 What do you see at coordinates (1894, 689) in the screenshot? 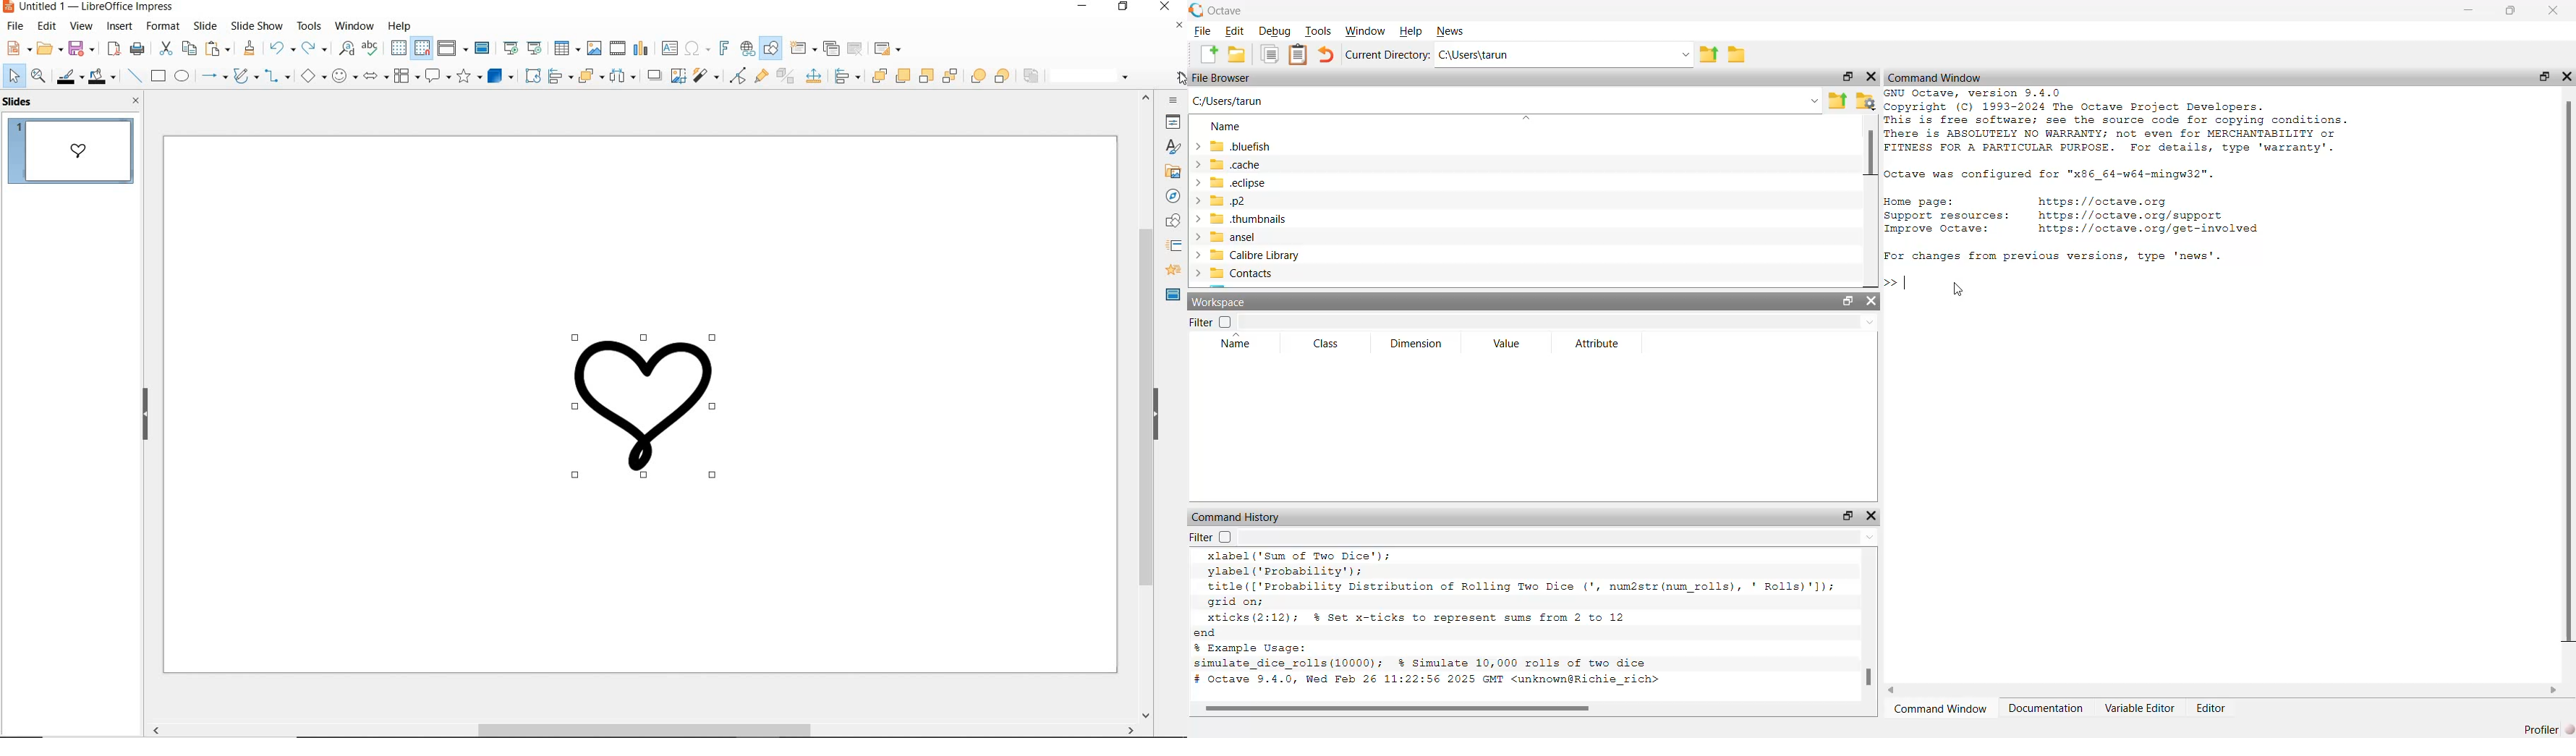
I see `Back` at bounding box center [1894, 689].